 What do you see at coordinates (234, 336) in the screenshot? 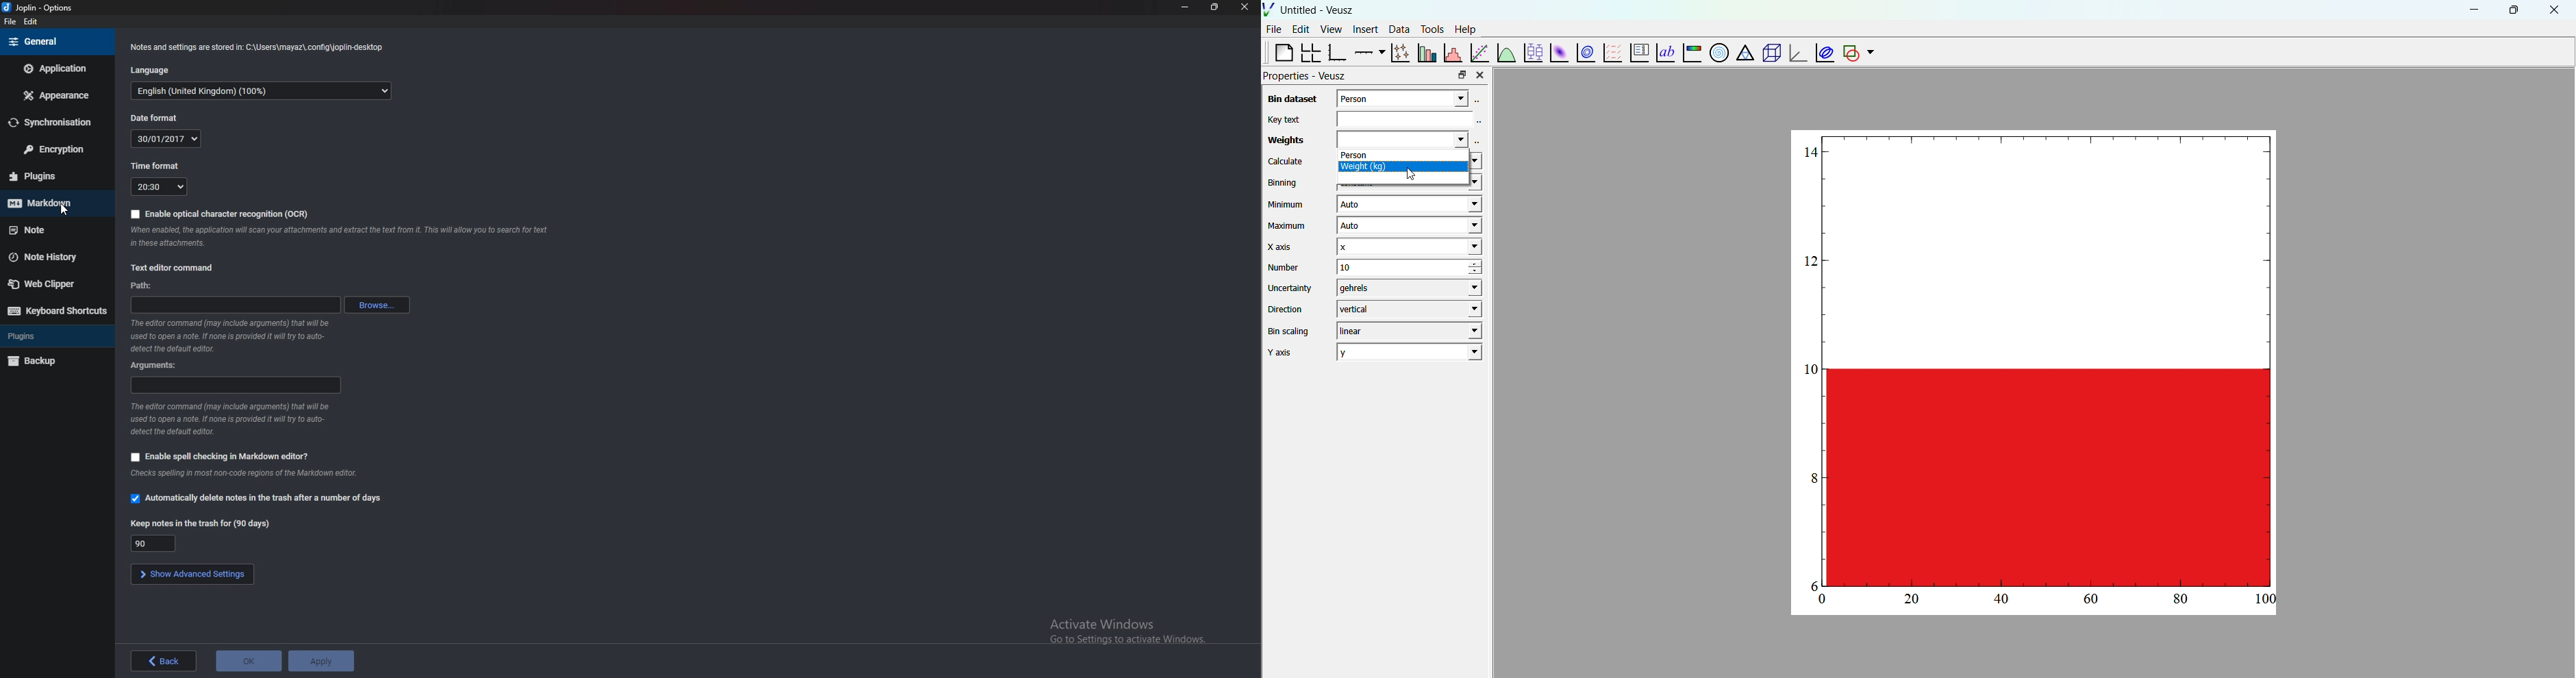
I see `Info` at bounding box center [234, 336].